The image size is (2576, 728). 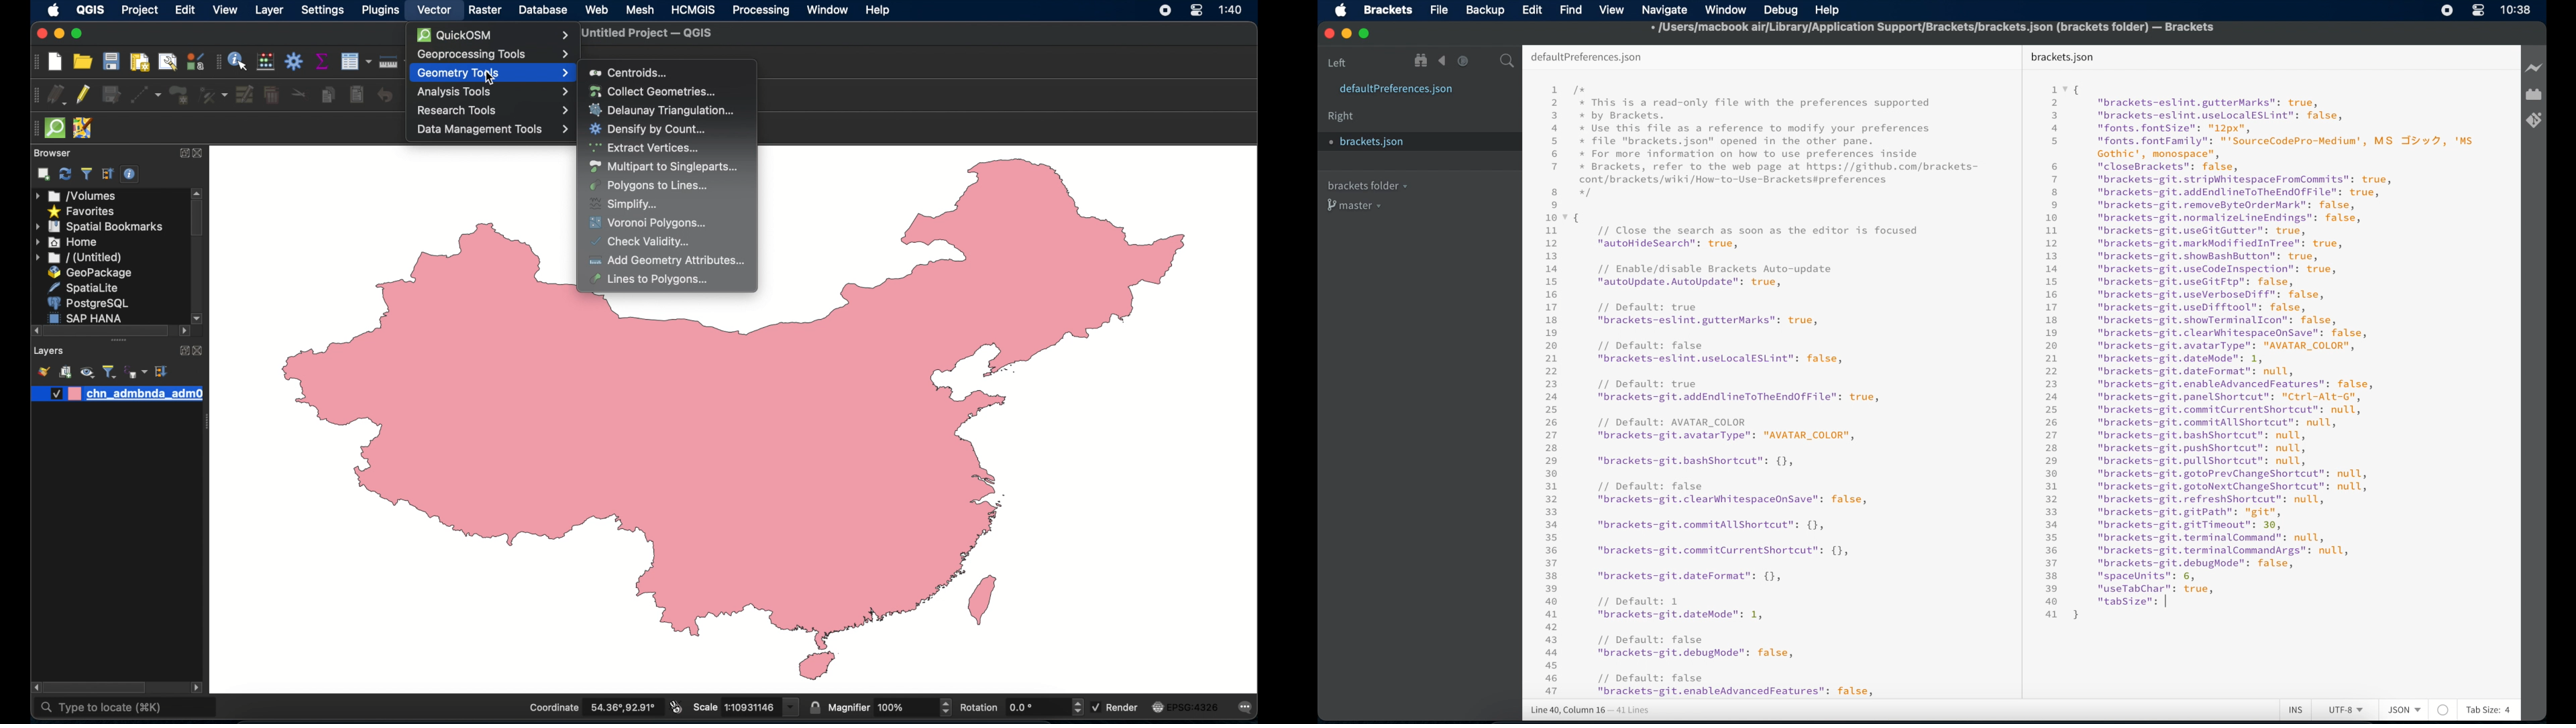 I want to click on geopackage, so click(x=93, y=273).